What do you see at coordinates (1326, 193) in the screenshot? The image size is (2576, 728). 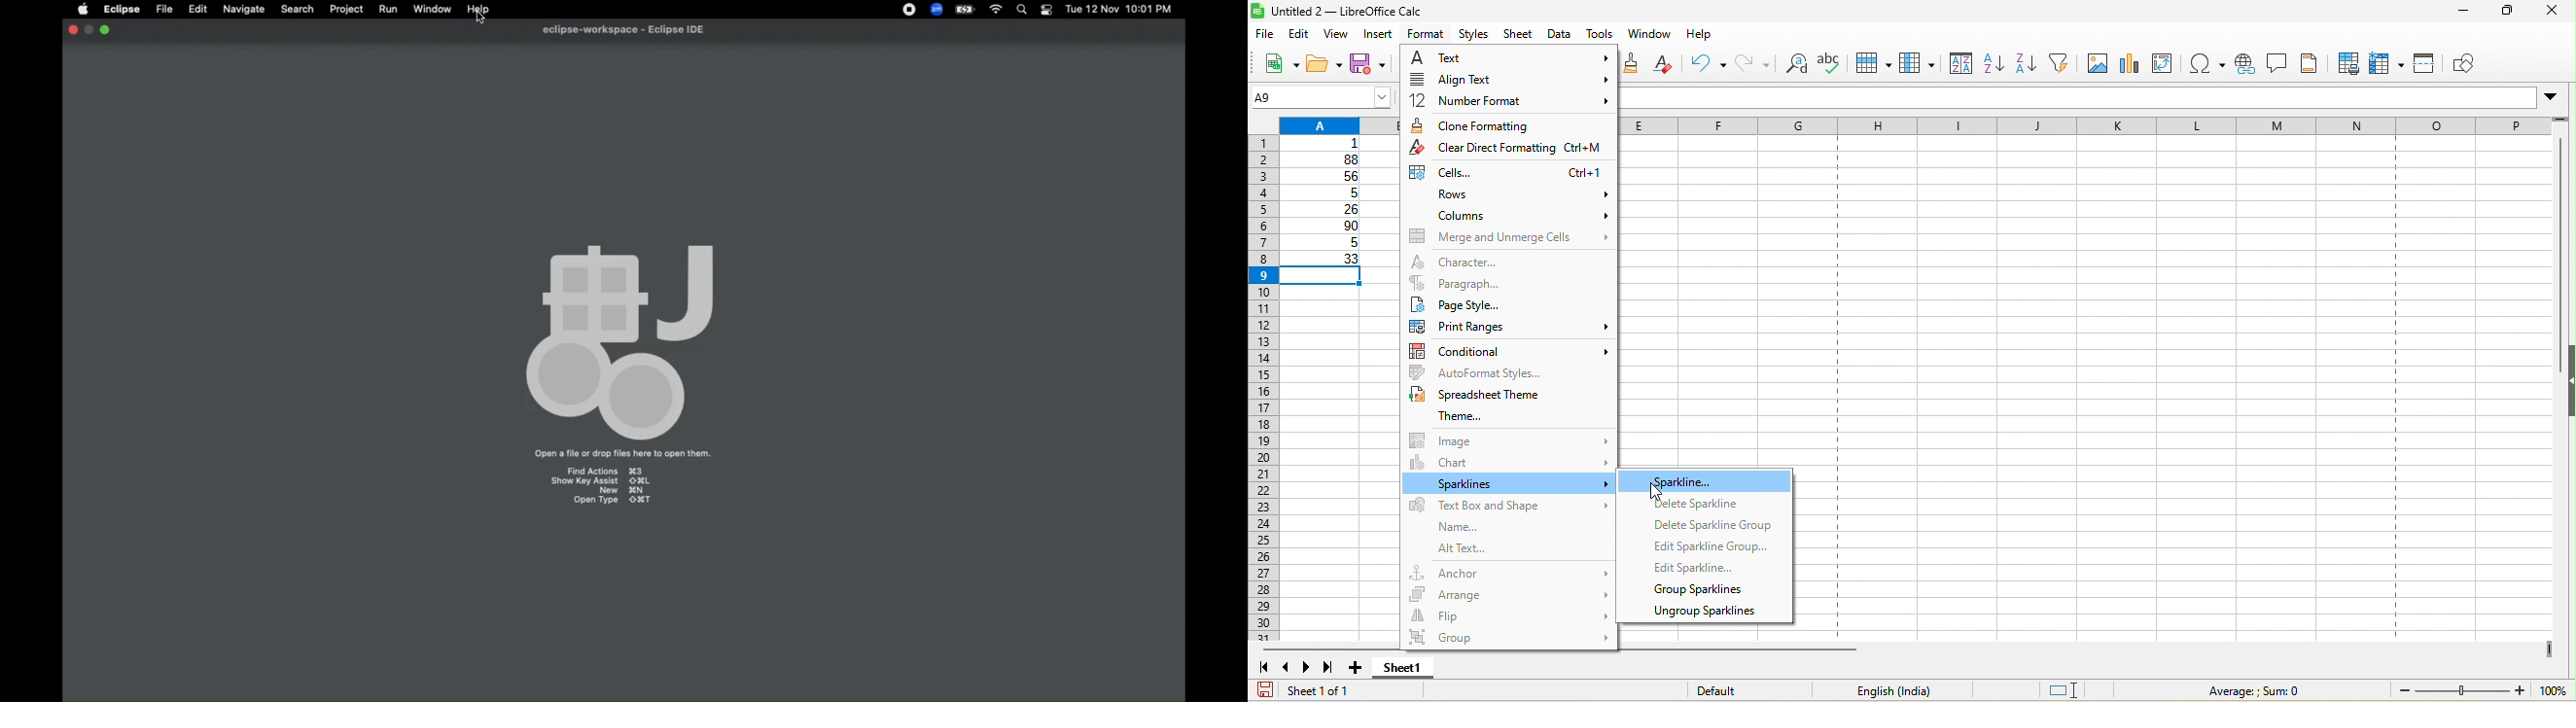 I see `5` at bounding box center [1326, 193].